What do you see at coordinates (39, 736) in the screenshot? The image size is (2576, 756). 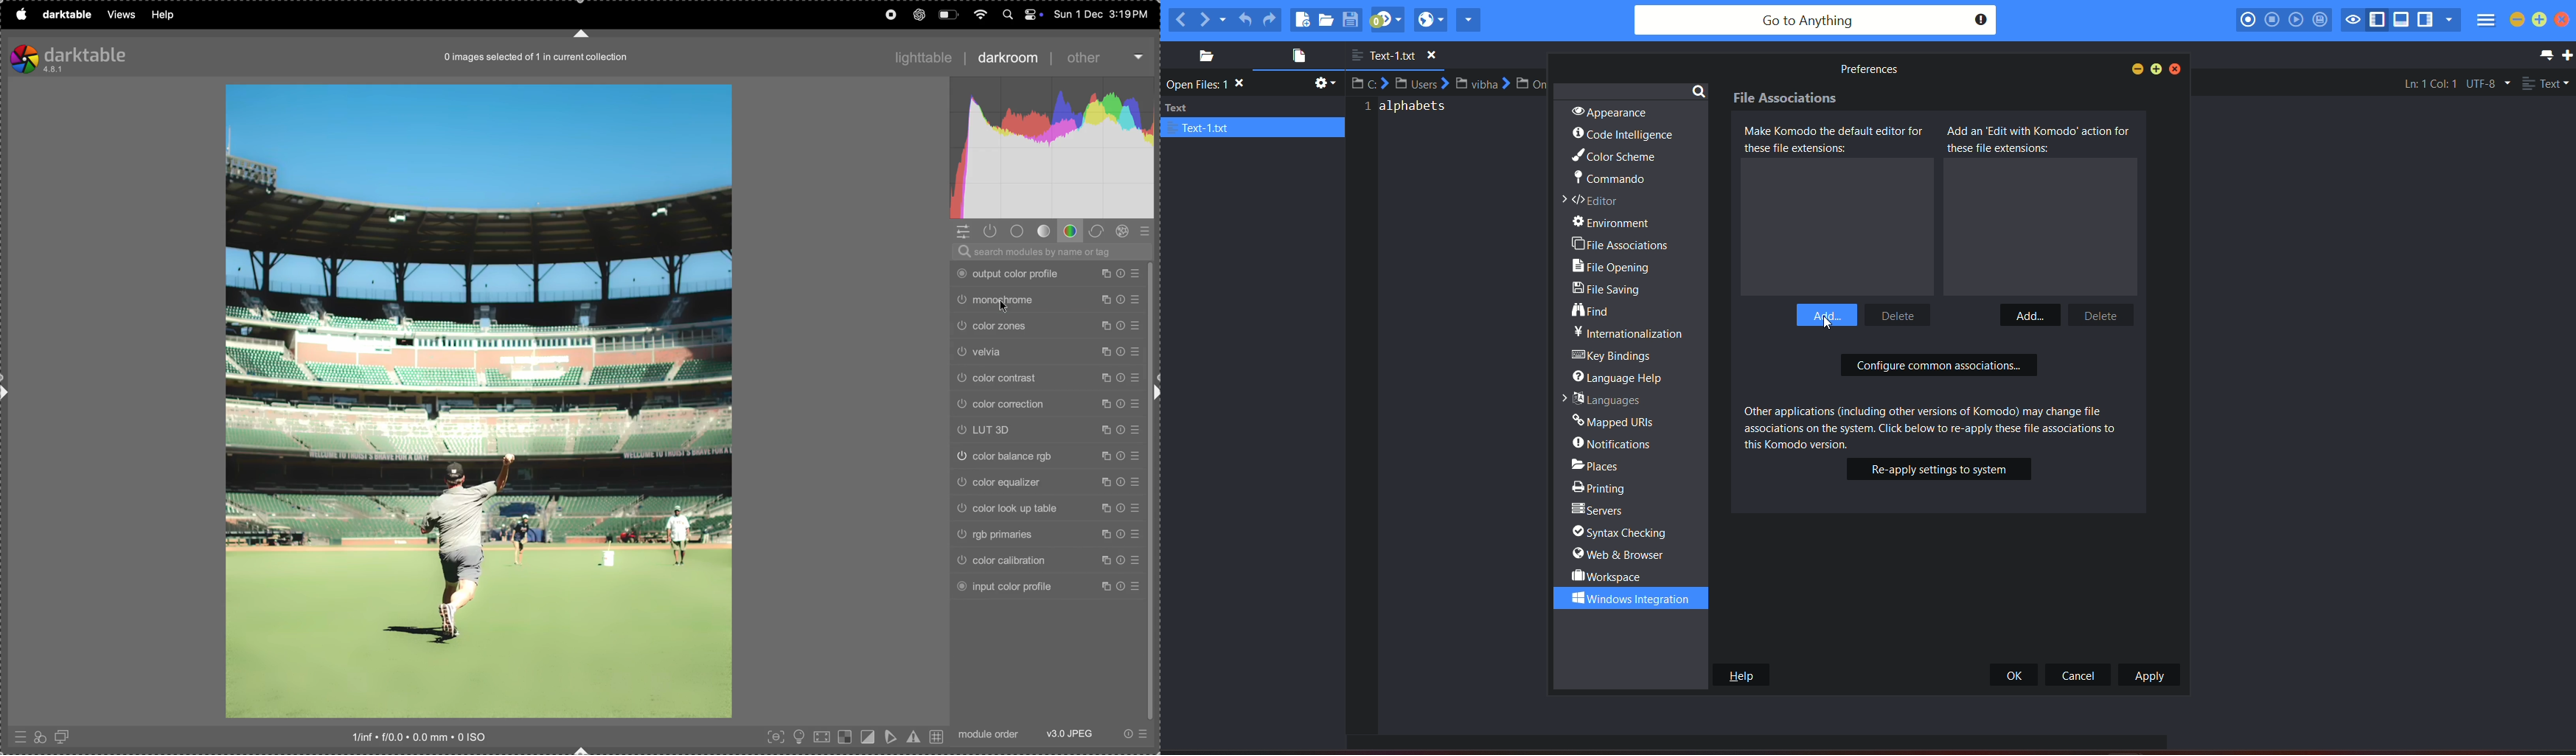 I see `quick acess for apply styles` at bounding box center [39, 736].